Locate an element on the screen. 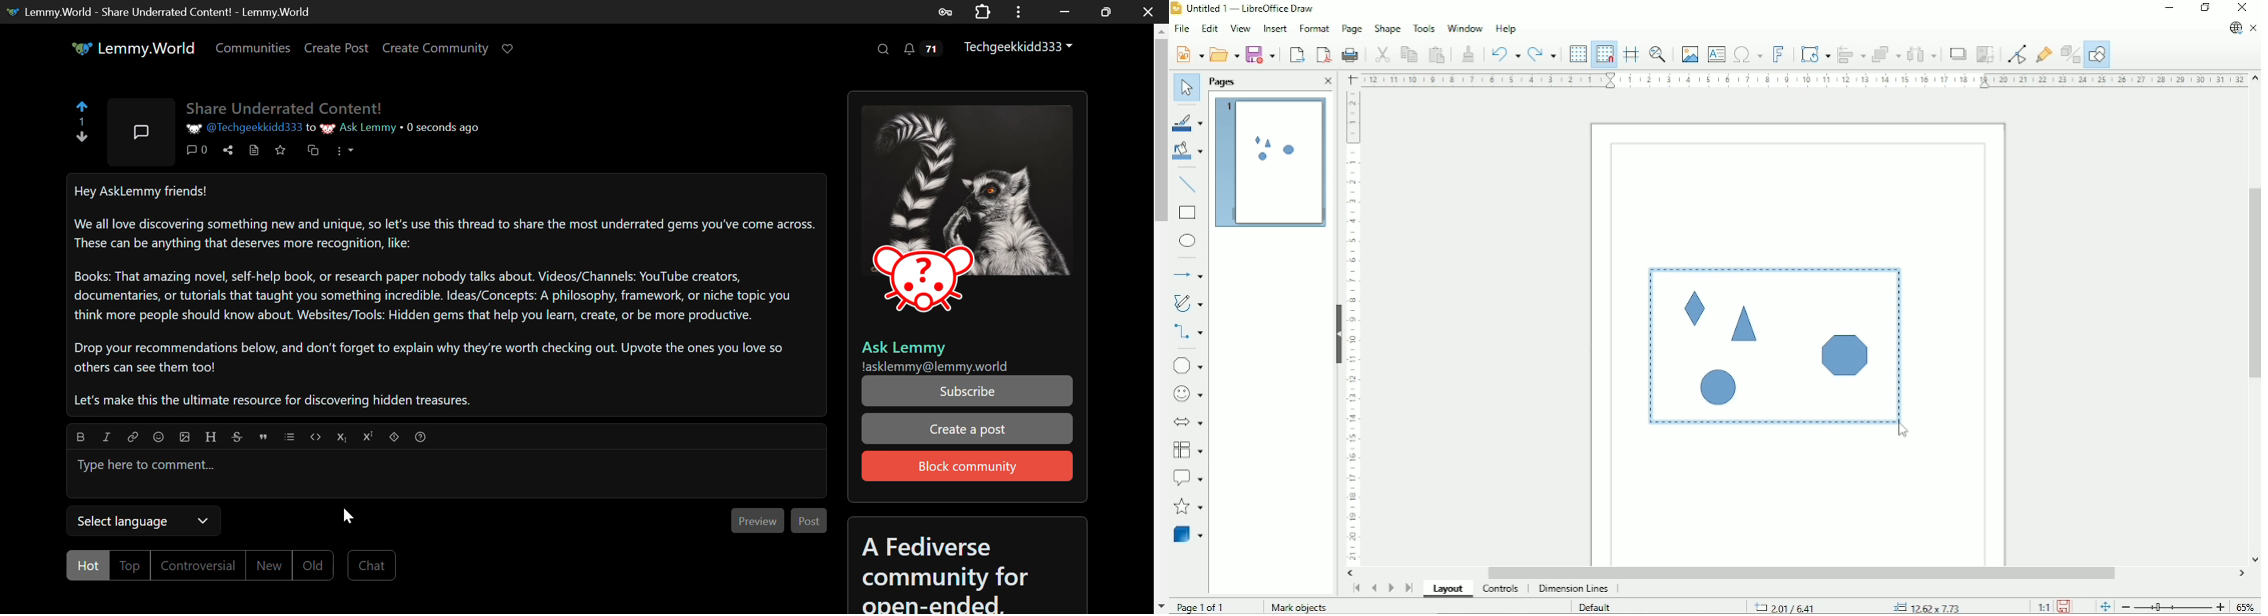  Restore Down is located at coordinates (1066, 12).